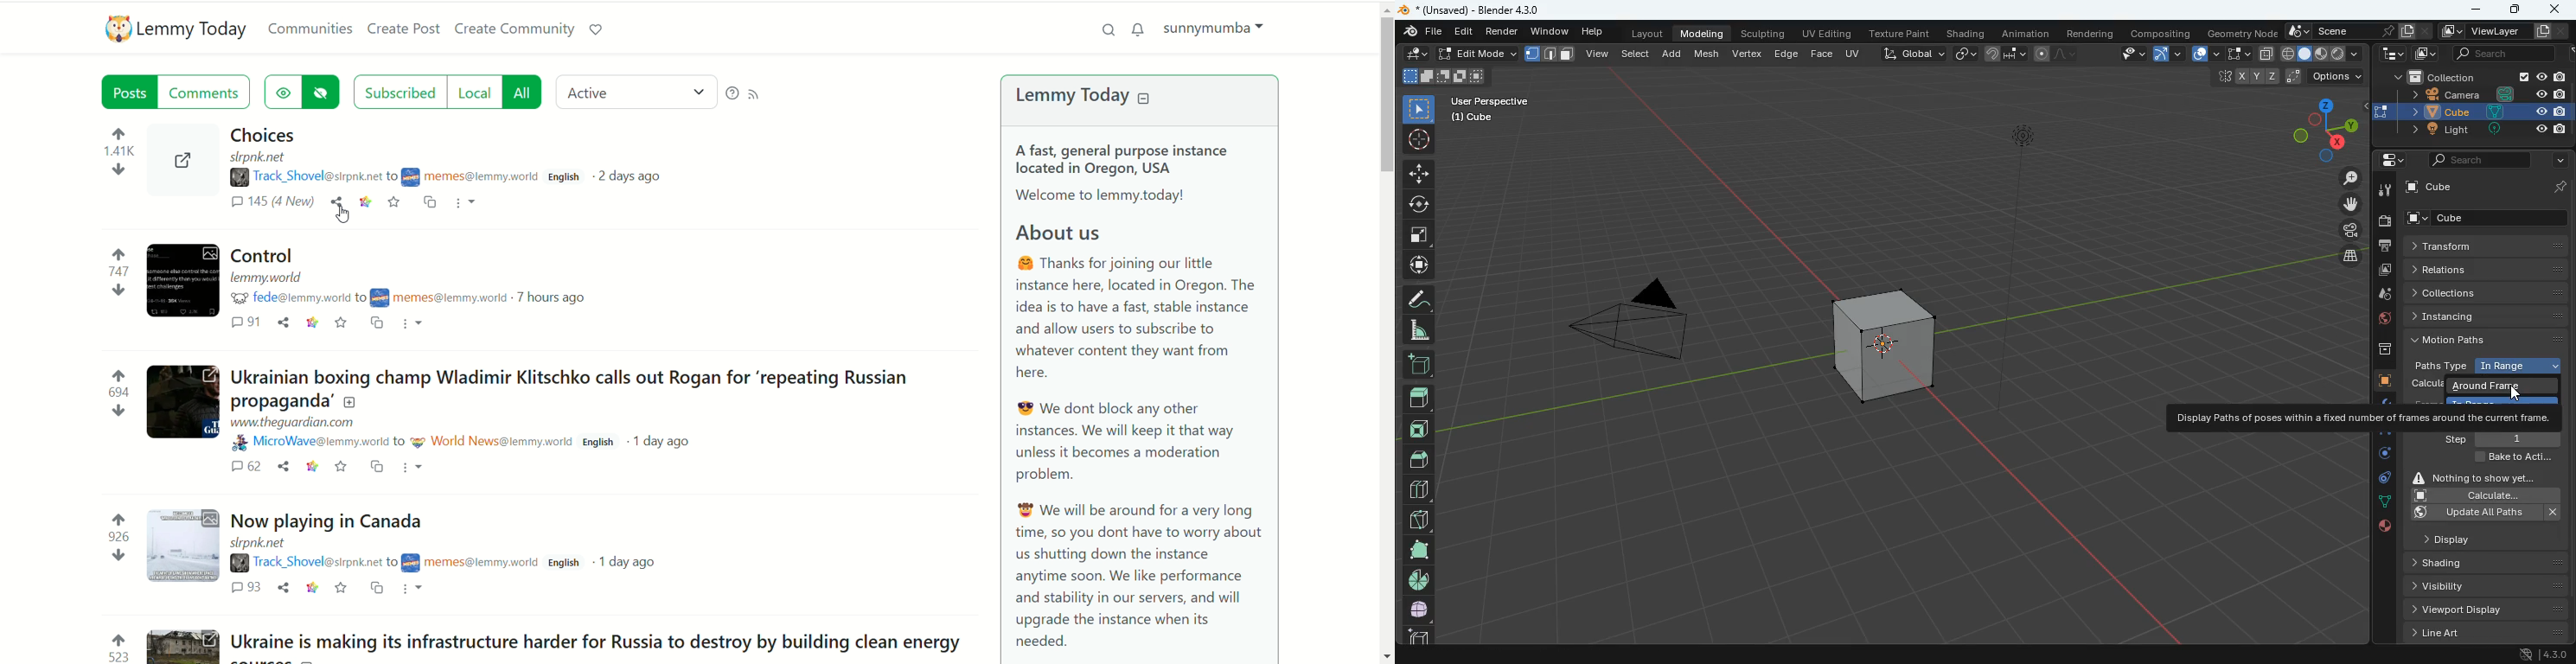 The height and width of the screenshot is (672, 2576). Describe the element at coordinates (2479, 159) in the screenshot. I see `search` at that location.